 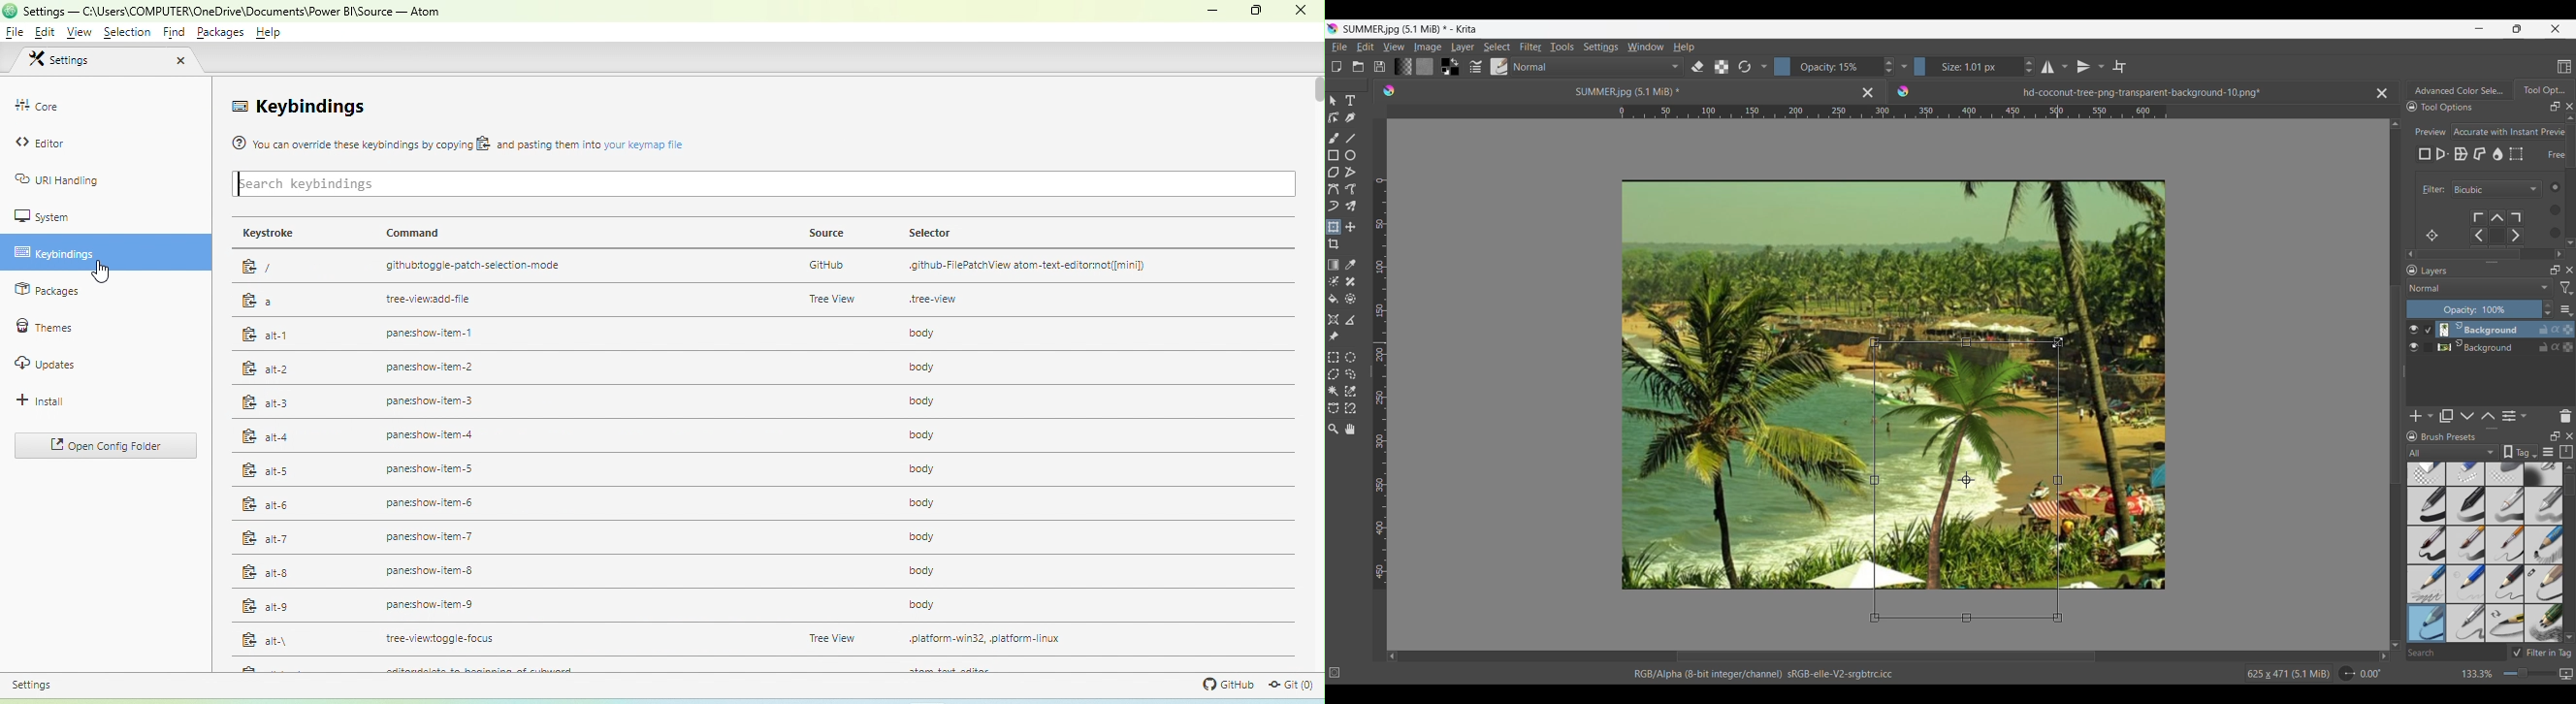 What do you see at coordinates (40, 106) in the screenshot?
I see `core` at bounding box center [40, 106].